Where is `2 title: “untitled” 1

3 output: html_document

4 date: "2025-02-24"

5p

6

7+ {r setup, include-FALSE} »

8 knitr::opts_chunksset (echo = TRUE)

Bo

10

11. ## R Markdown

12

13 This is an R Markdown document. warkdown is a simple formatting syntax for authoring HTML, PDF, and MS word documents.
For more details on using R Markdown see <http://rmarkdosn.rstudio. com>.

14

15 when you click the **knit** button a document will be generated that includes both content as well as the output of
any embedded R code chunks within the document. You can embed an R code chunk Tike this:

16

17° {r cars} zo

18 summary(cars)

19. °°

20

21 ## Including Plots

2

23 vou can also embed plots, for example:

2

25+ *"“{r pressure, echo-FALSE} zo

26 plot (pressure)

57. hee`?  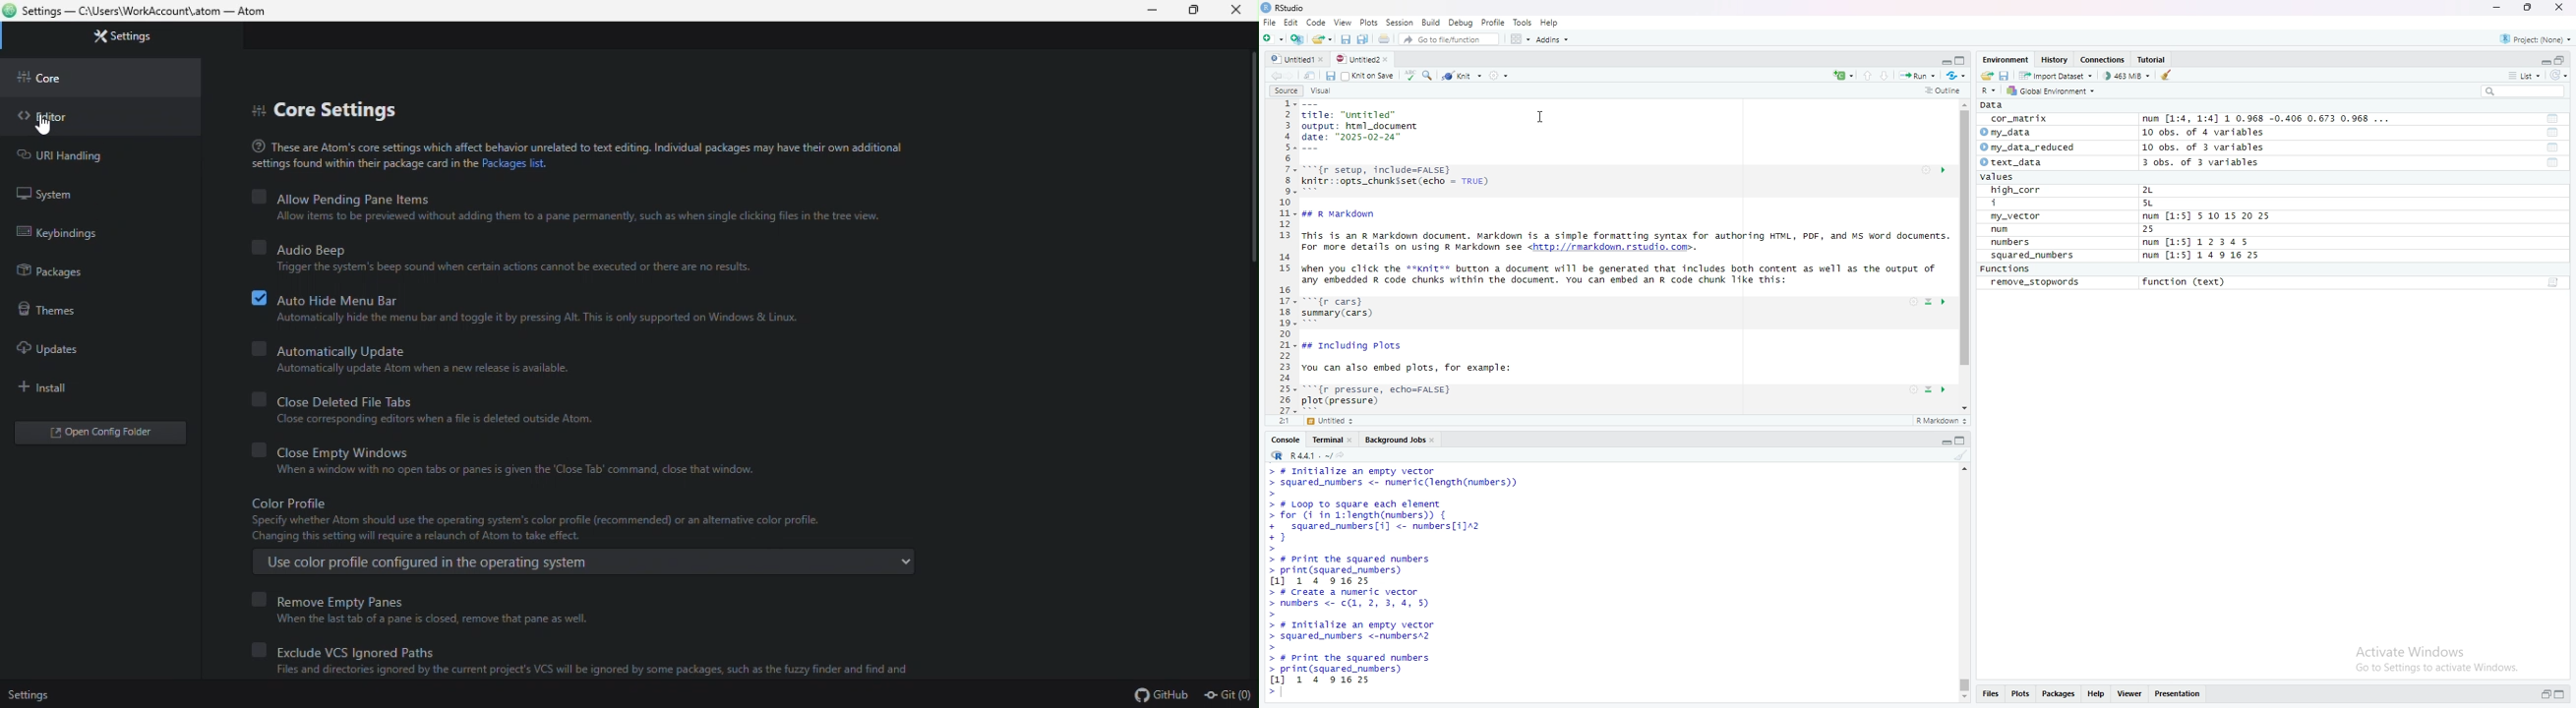 2 title: “untitled” 1

3 output: html_document

4 date: "2025-02-24"

5p

6

7+ {r setup, include-FALSE} »

8 knitr::opts_chunksset (echo = TRUE)

Bo

10

11. ## R Markdown

12

13 This is an R Markdown document. warkdown is a simple formatting syntax for authoring HTML, PDF, and MS word documents.
For more details on using R Markdown see <http://rmarkdosn.rstudio. com>.

14

15 when you click the **knit** button a document will be generated that includes both content as well as the output of
any embedded R code chunks within the document. You can embed an R code chunk Tike this:

16

17° {r cars} zo

18 summary(cars)

19. °°

20

21 ## Including Plots

2

23 vou can also embed plots, for example:

2

25+ *"“{r pressure, echo-FALSE} zo

26 plot (pressure)

57. hee is located at coordinates (1609, 255).